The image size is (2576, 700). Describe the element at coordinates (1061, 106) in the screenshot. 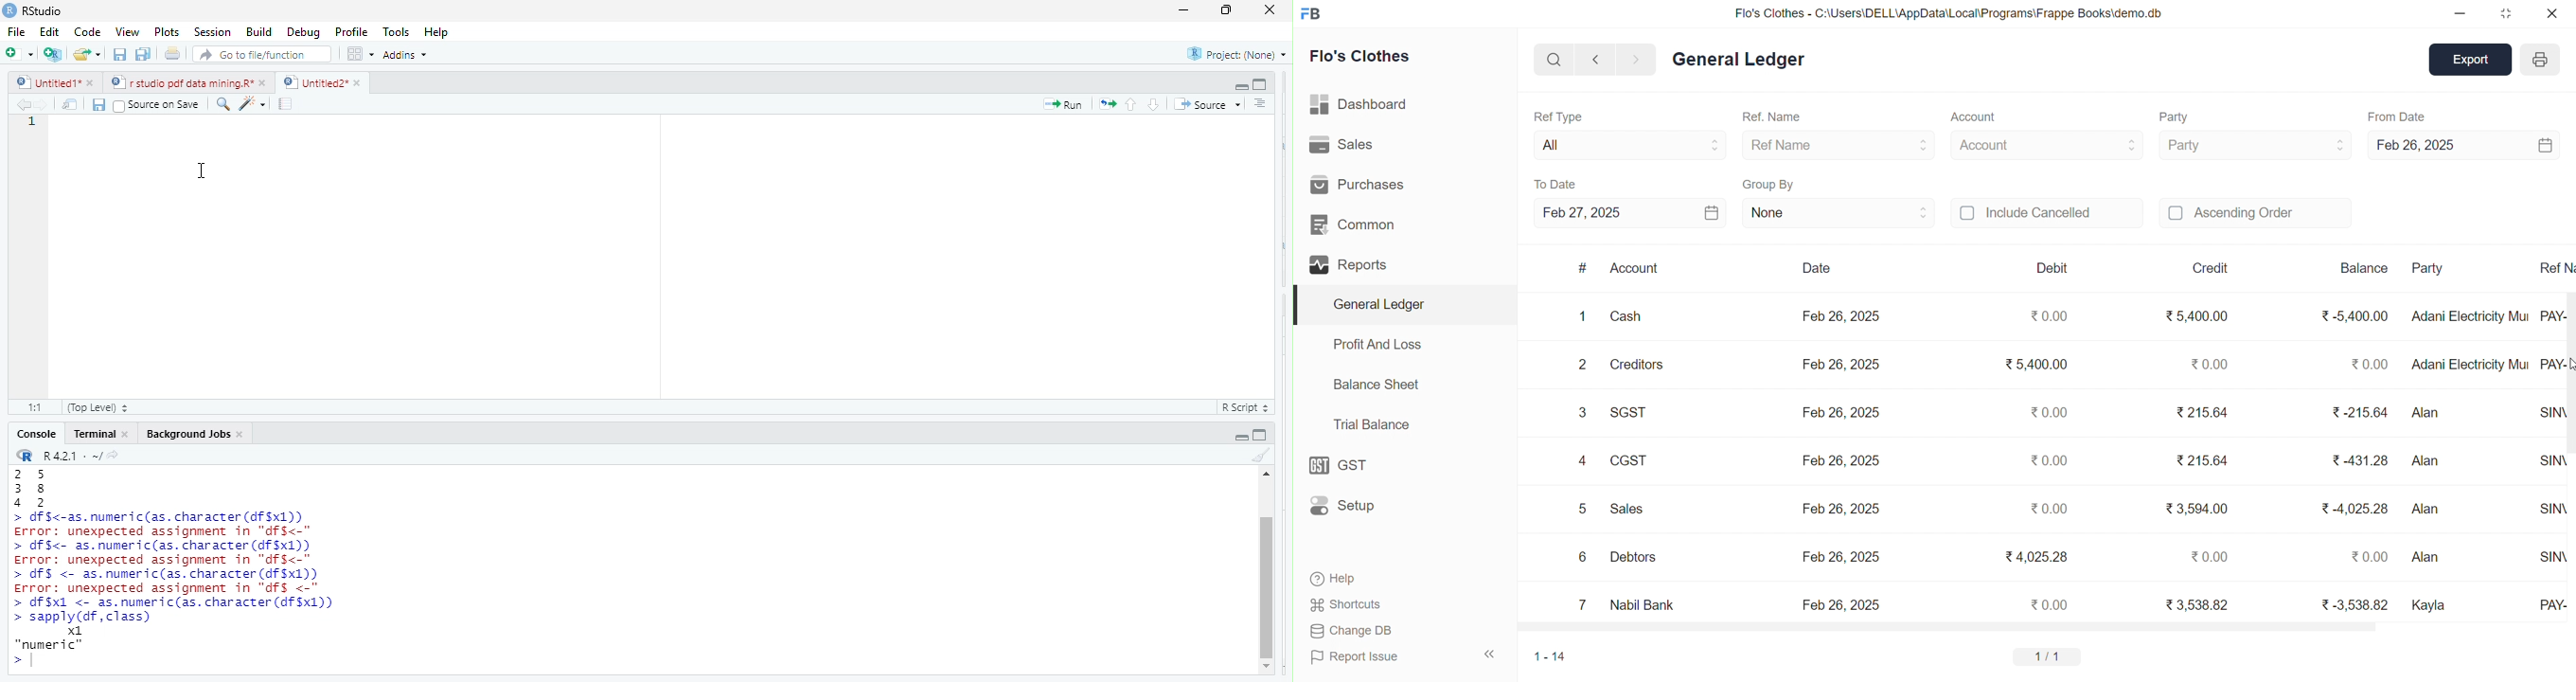

I see `Run` at that location.